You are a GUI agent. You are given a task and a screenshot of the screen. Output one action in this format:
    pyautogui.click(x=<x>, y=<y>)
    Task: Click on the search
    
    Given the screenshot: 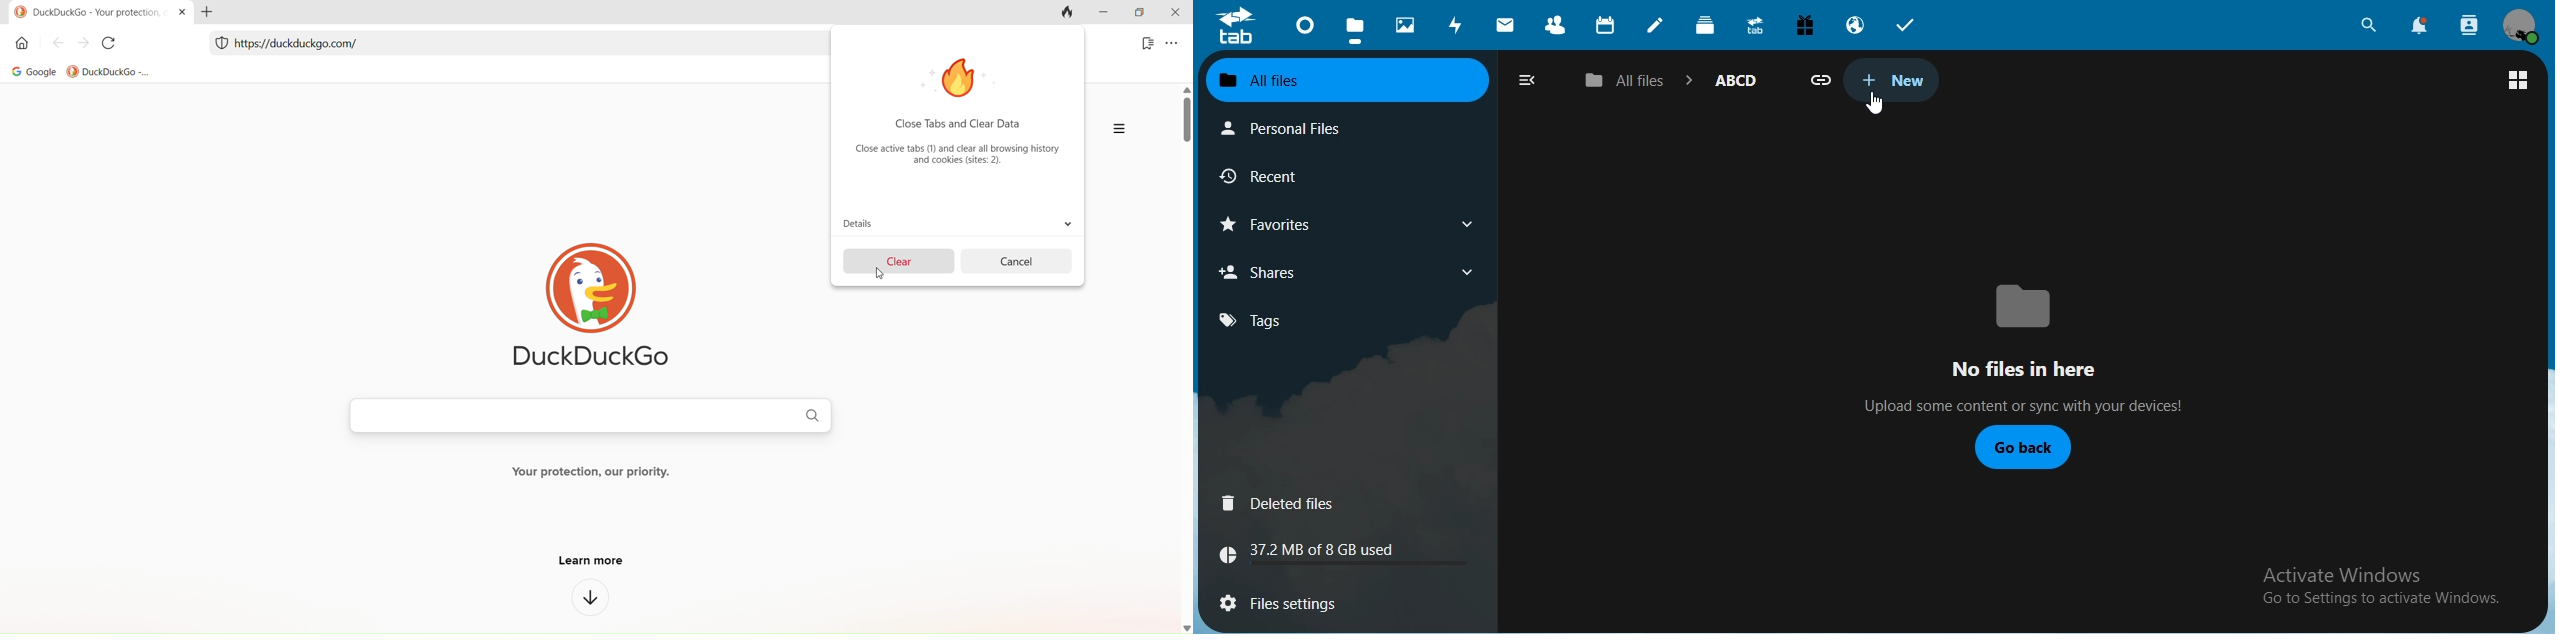 What is the action you would take?
    pyautogui.click(x=2369, y=24)
    